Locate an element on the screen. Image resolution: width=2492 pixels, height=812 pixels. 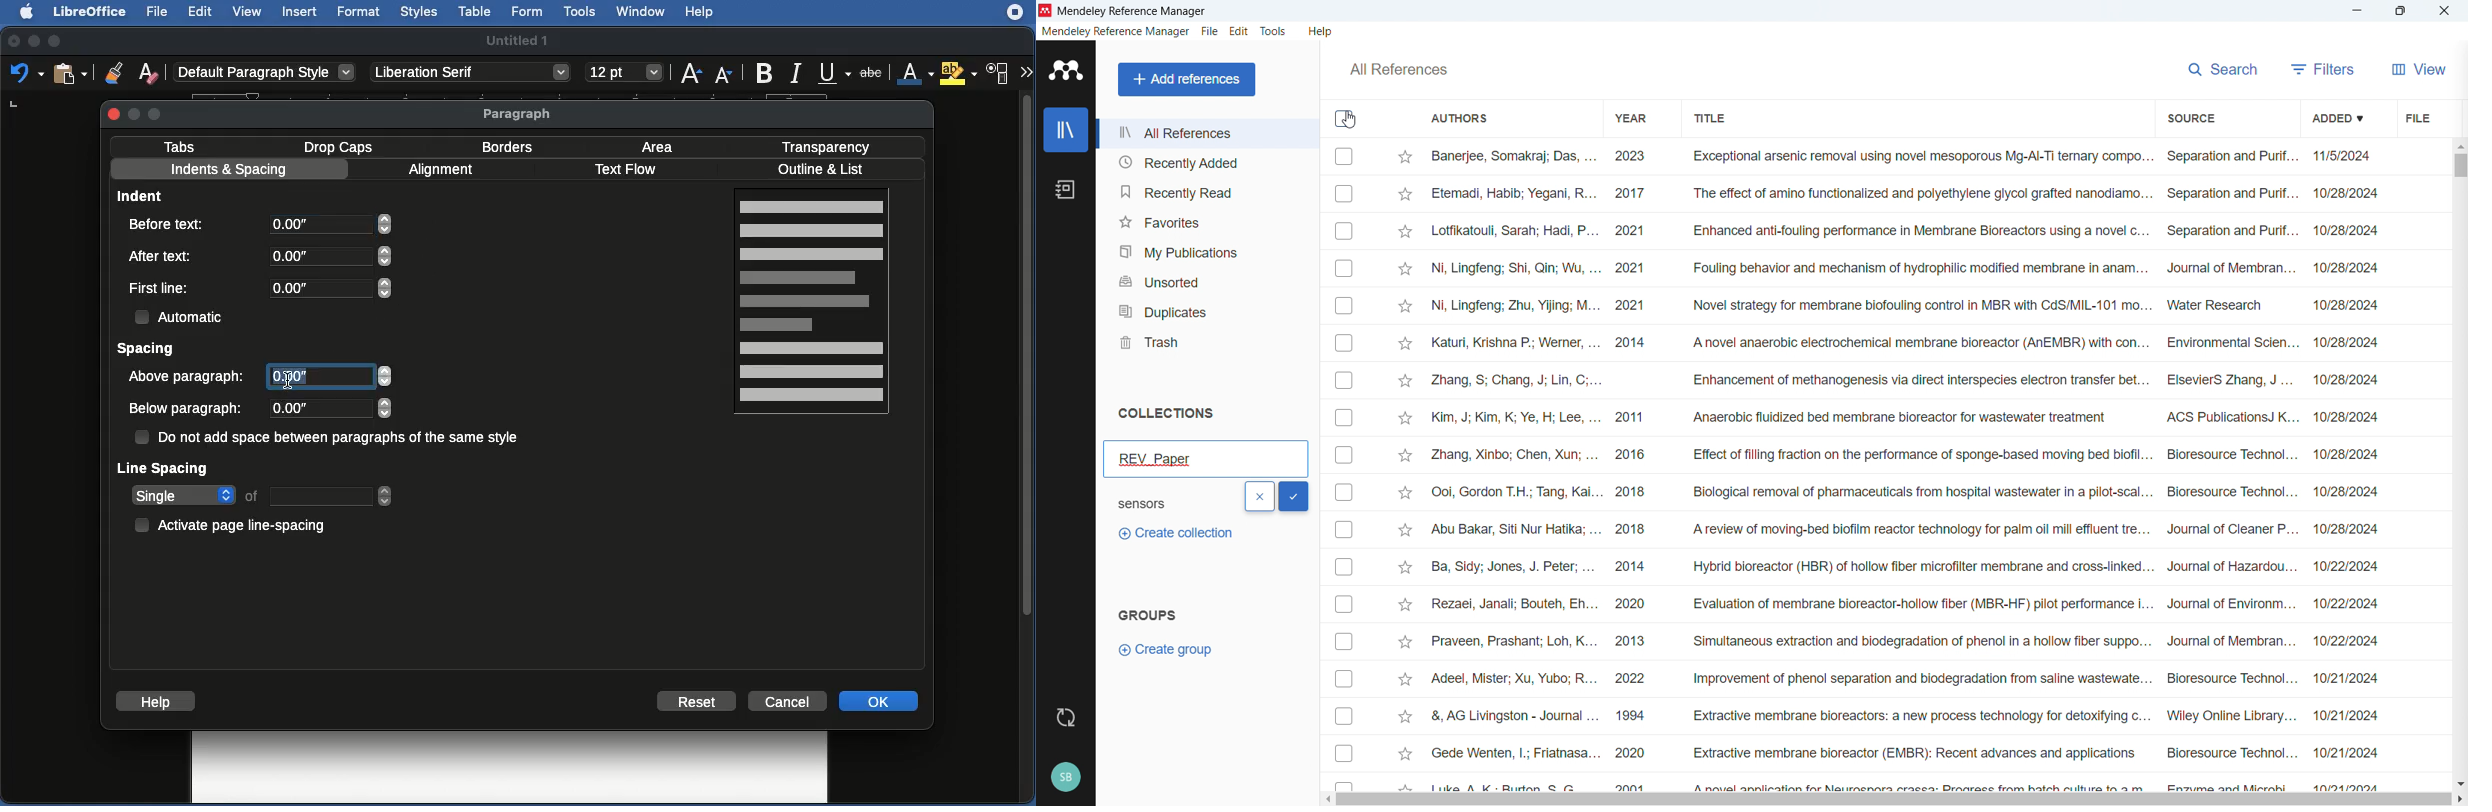
More is located at coordinates (1025, 70).